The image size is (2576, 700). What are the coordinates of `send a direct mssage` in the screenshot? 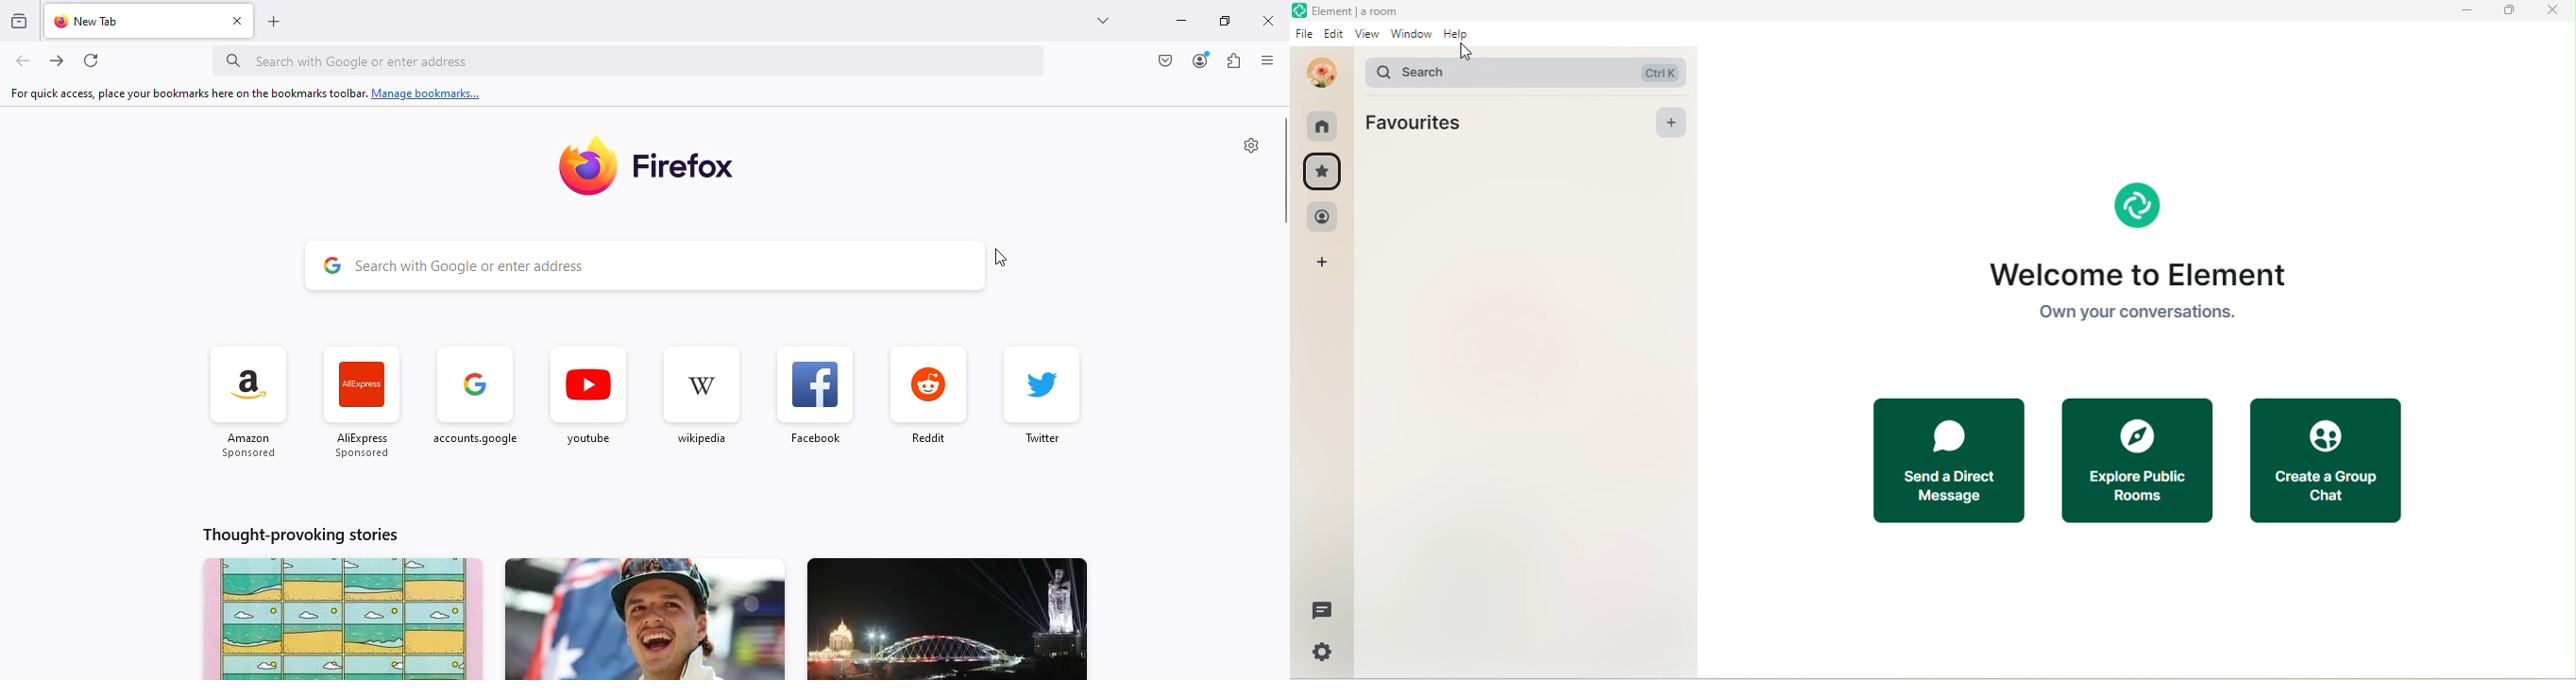 It's located at (1945, 464).